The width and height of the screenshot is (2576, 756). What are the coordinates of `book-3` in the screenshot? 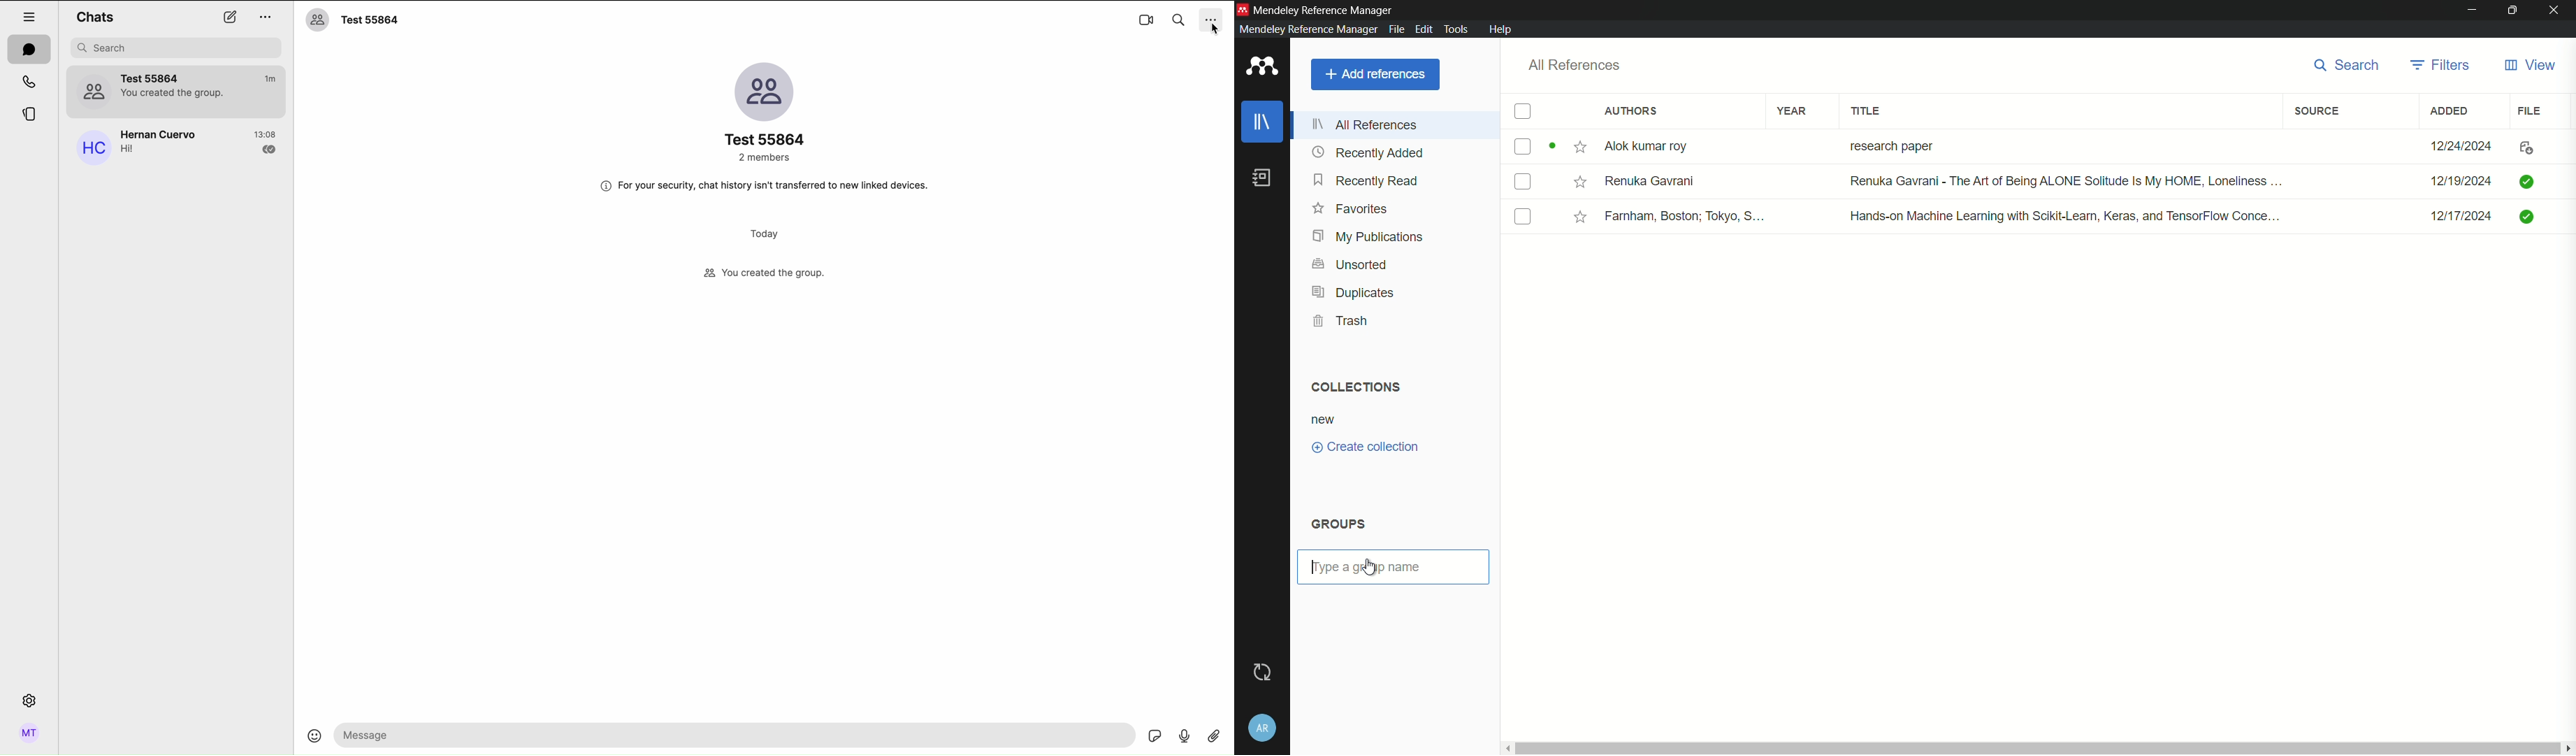 It's located at (1524, 217).